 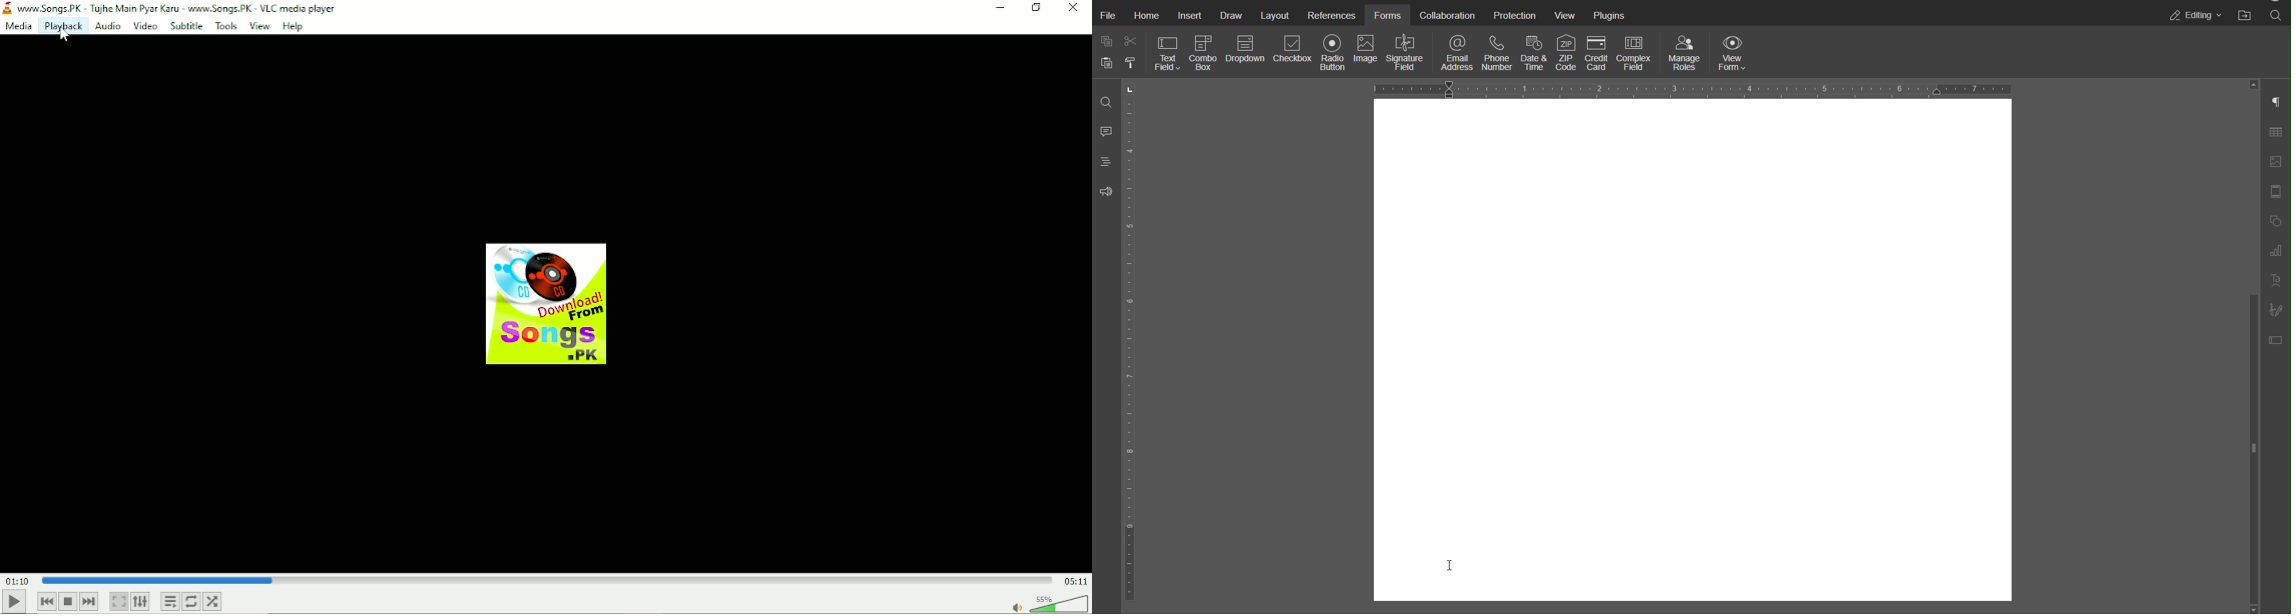 I want to click on Random, so click(x=212, y=602).